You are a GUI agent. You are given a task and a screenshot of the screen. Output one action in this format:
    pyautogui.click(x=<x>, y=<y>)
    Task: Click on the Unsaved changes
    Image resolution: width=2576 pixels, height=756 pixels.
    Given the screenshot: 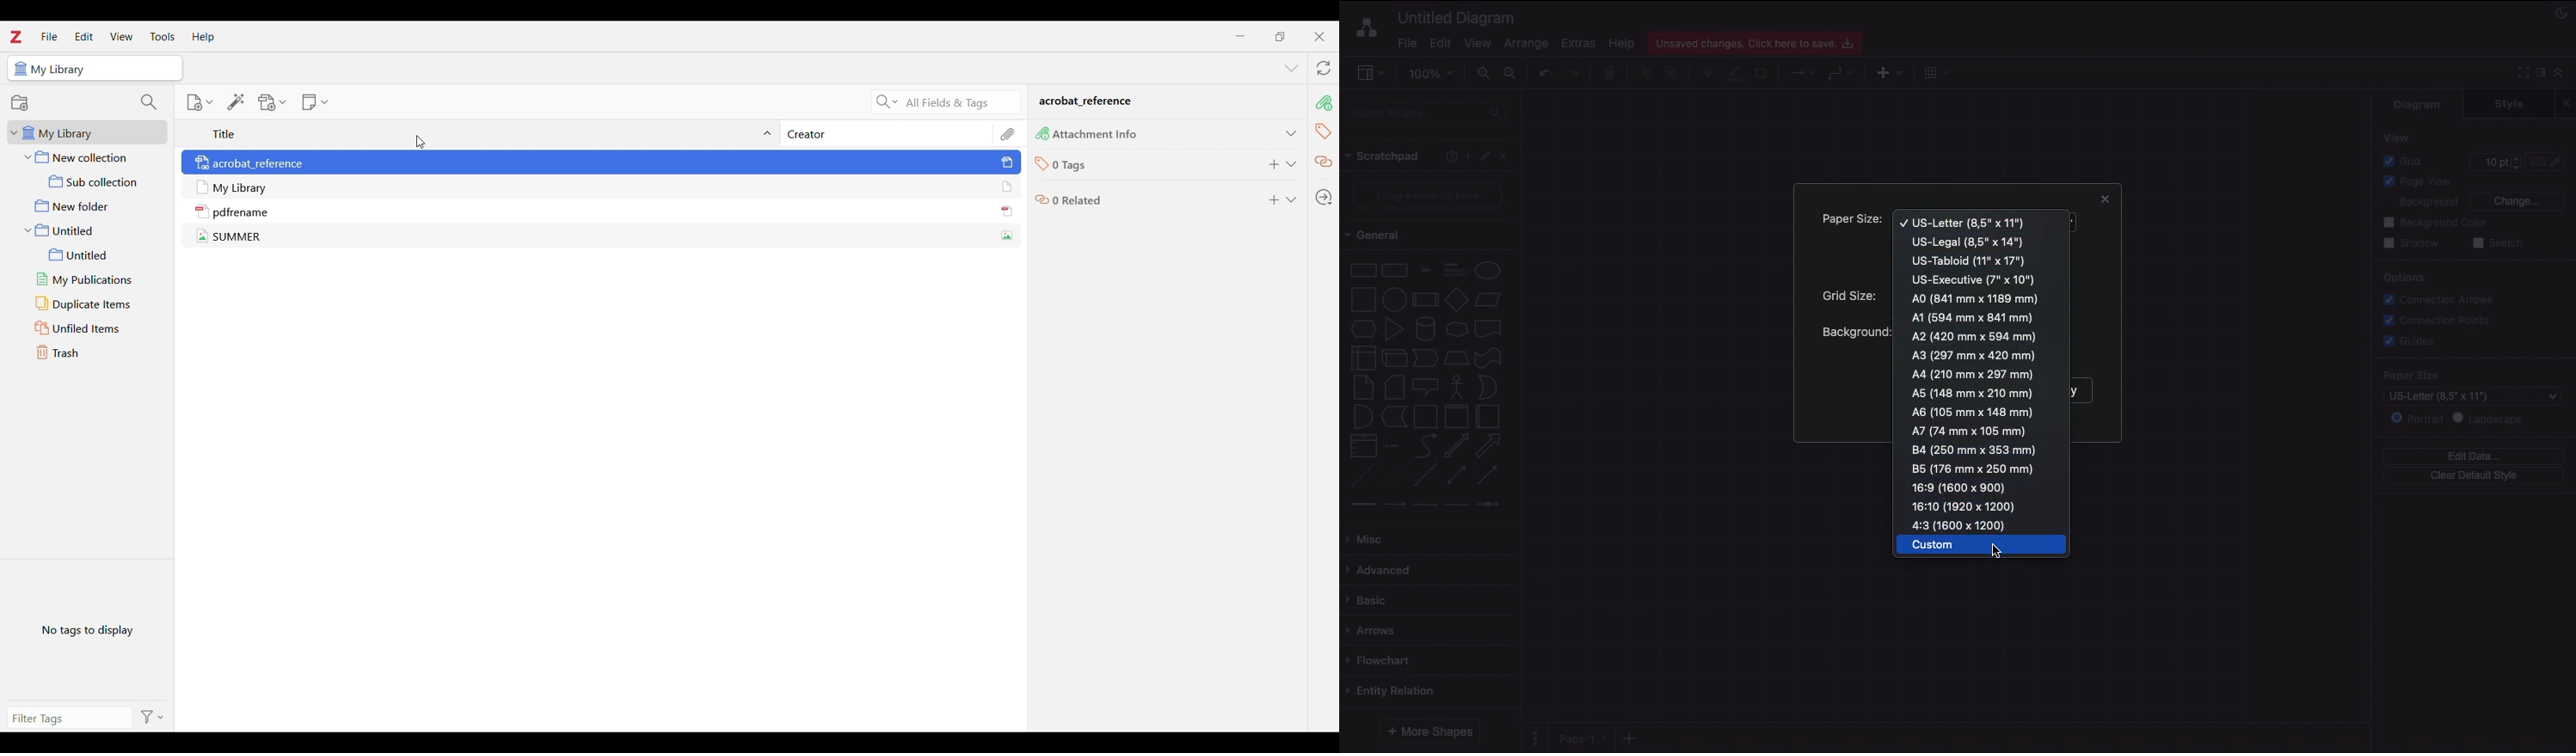 What is the action you would take?
    pyautogui.click(x=1757, y=40)
    